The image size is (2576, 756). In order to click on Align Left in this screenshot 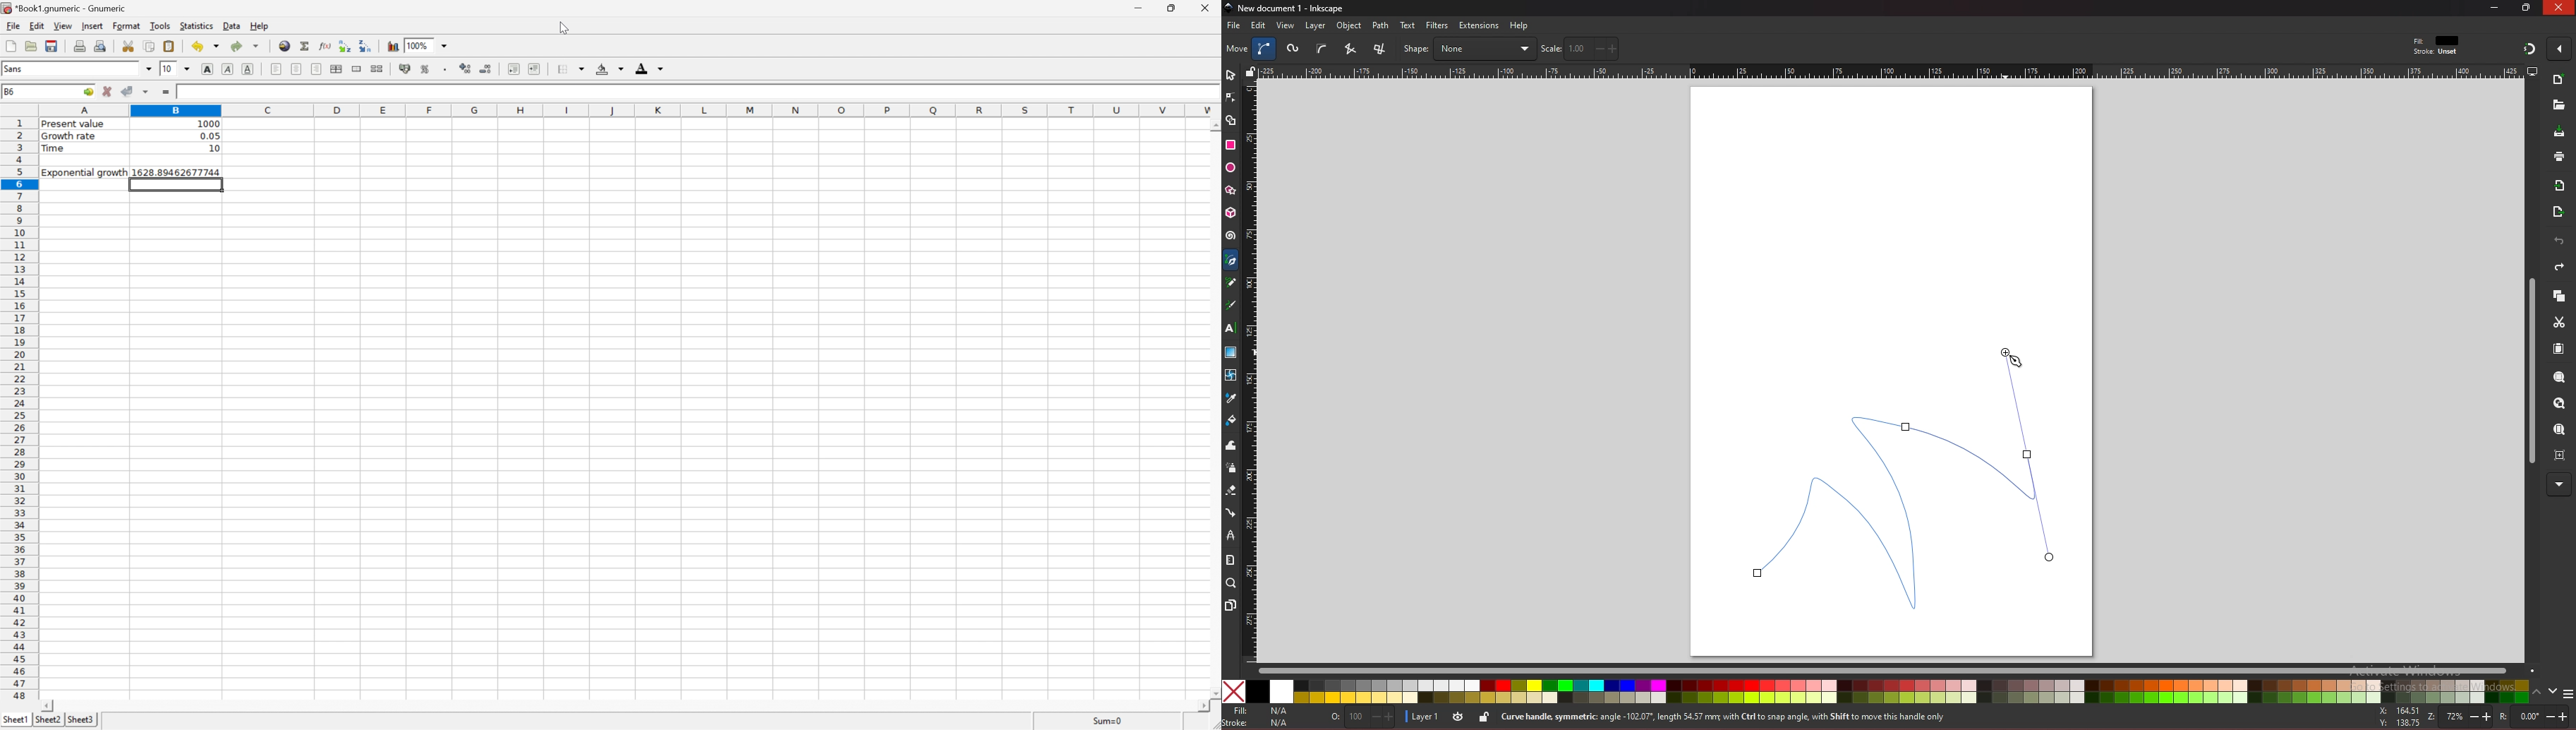, I will do `click(276, 68)`.